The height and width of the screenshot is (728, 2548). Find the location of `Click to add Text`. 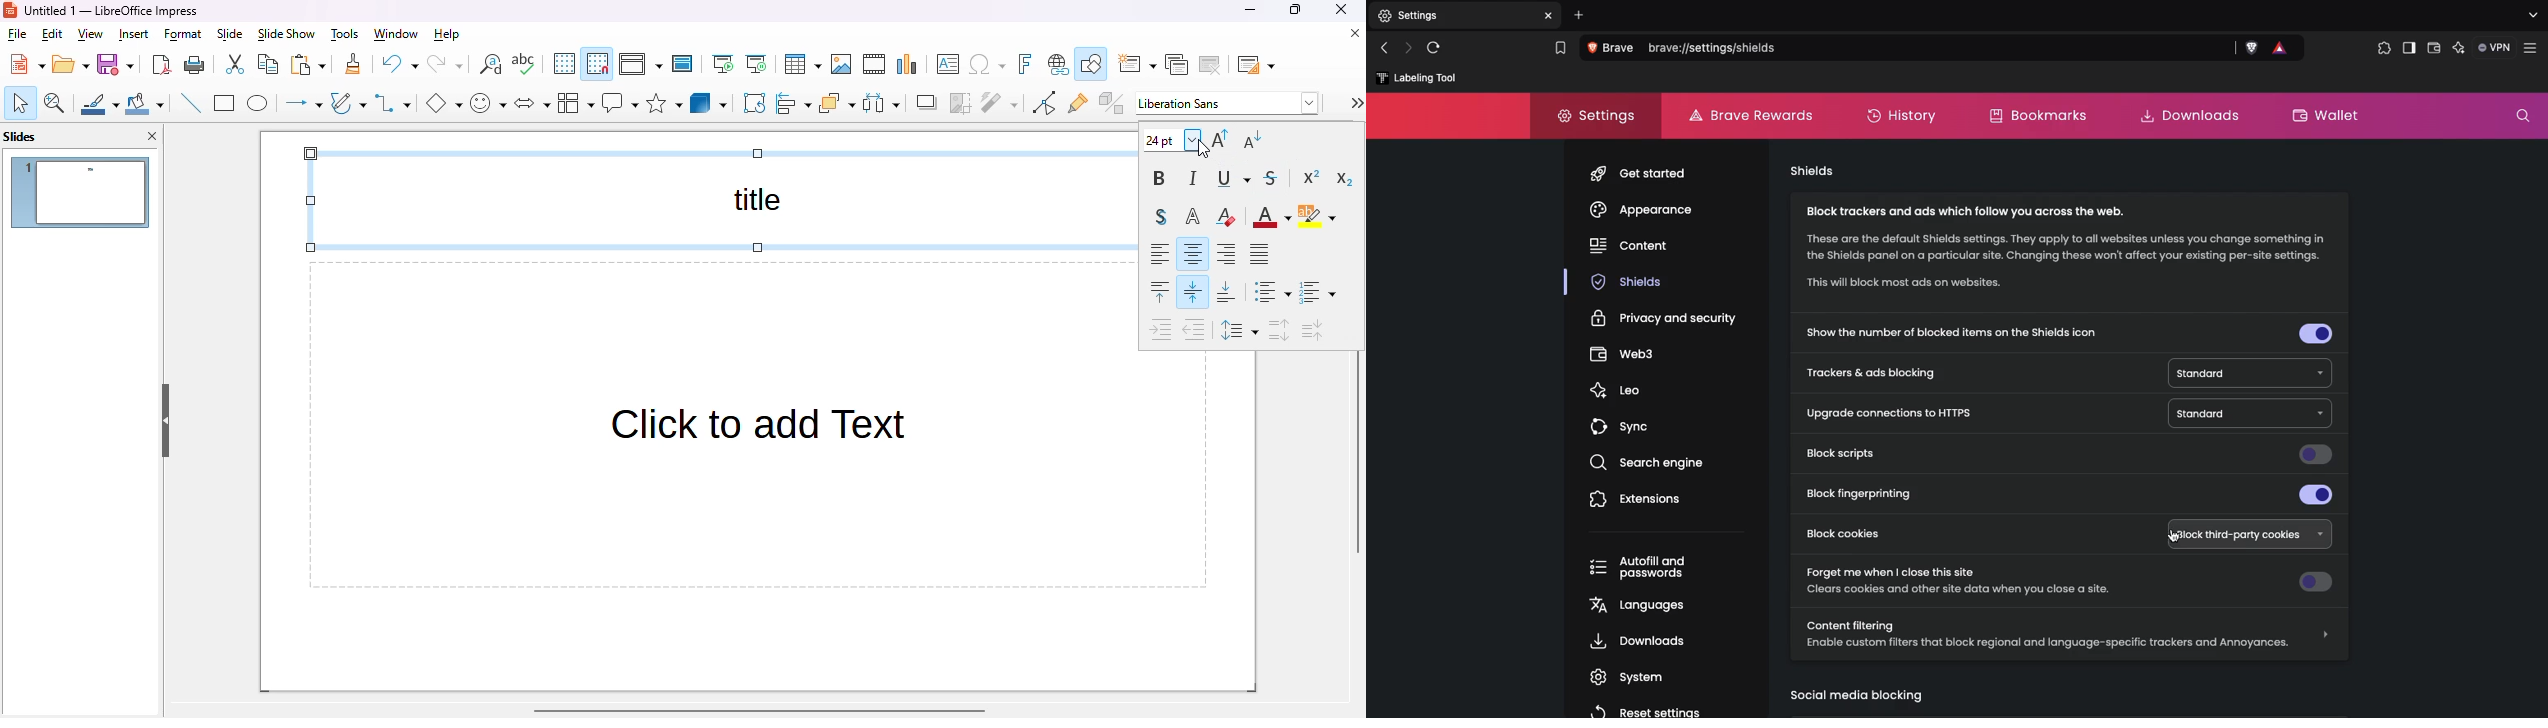

Click to add Text is located at coordinates (712, 476).